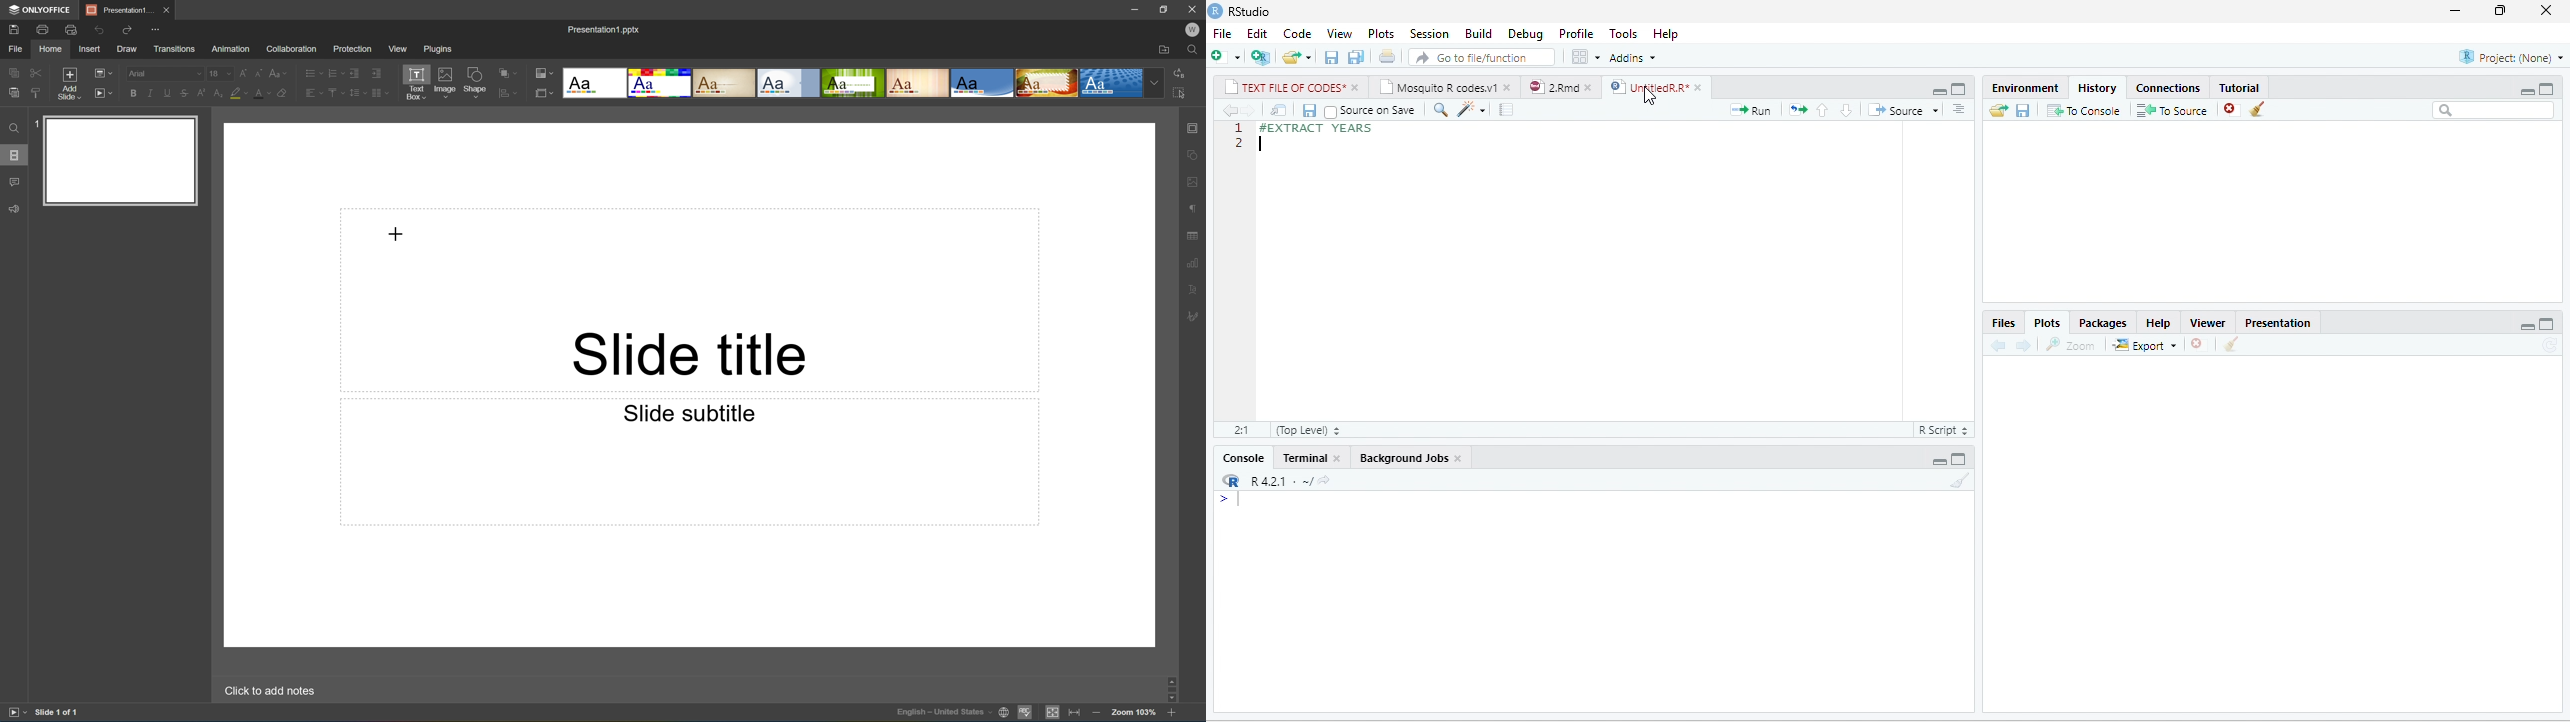 This screenshot has width=2576, height=728. Describe the element at coordinates (2146, 344) in the screenshot. I see `Export` at that location.